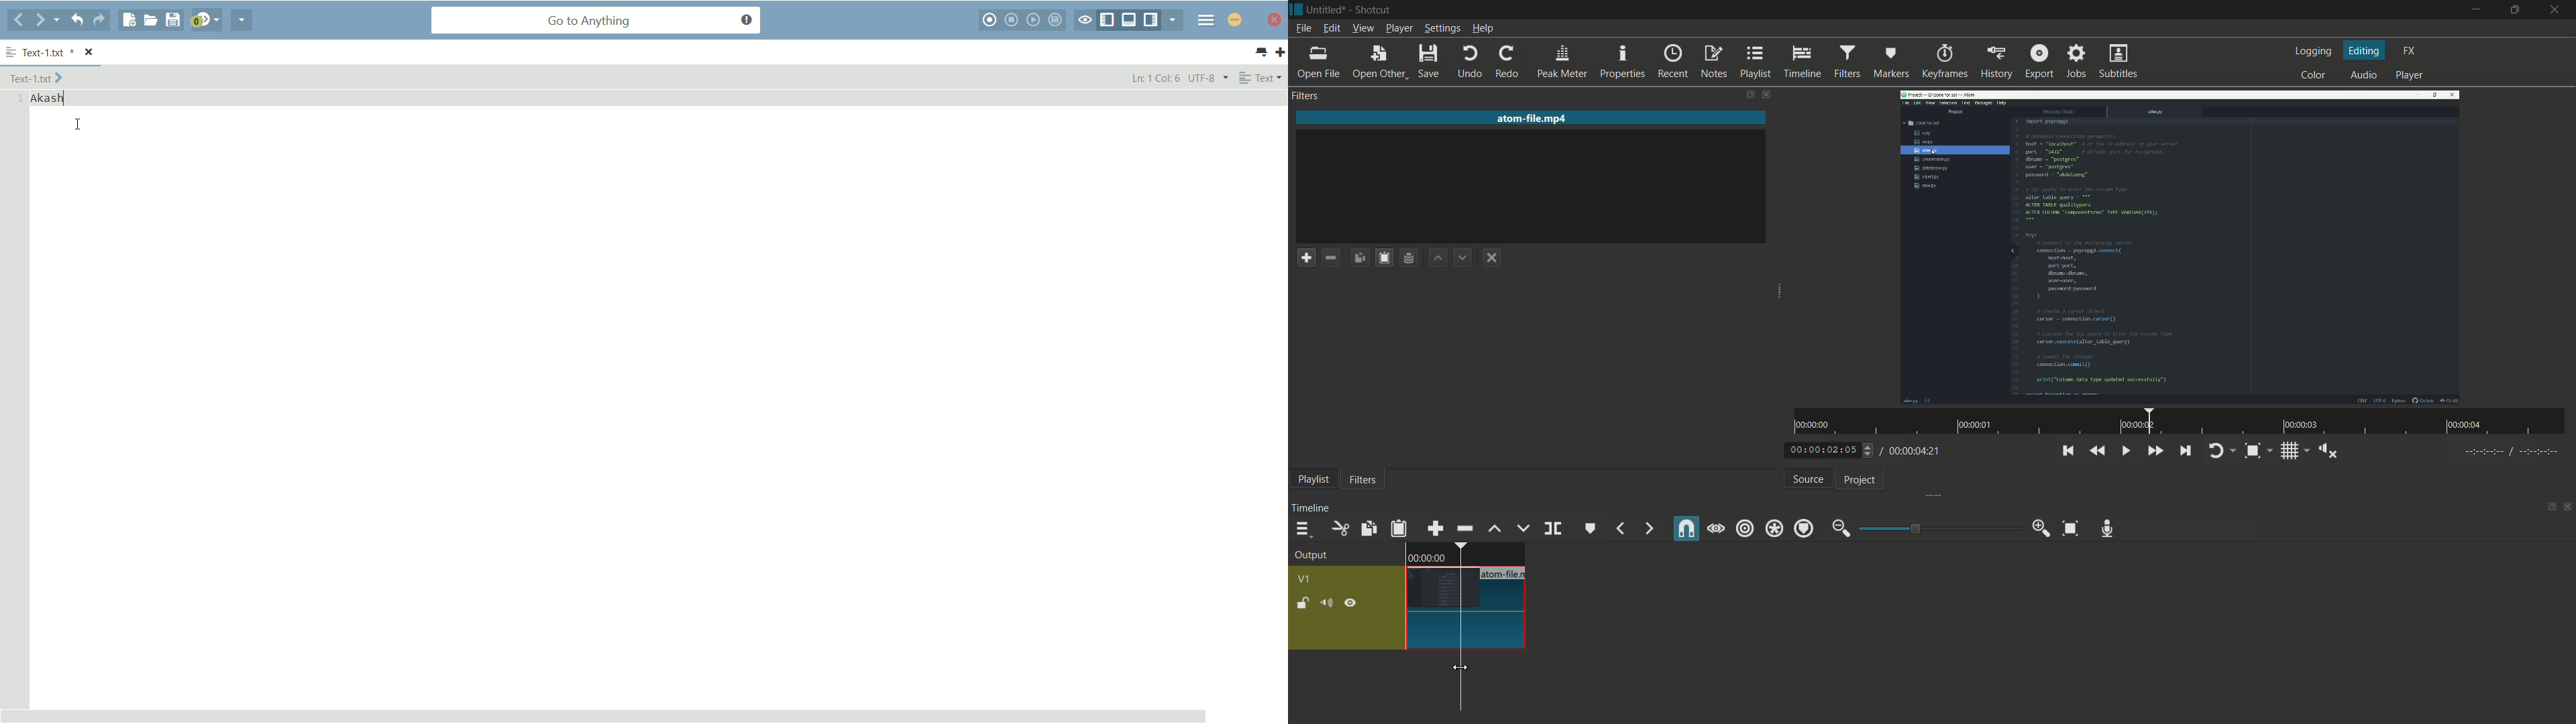 The height and width of the screenshot is (728, 2576). I want to click on share current file, so click(241, 21).